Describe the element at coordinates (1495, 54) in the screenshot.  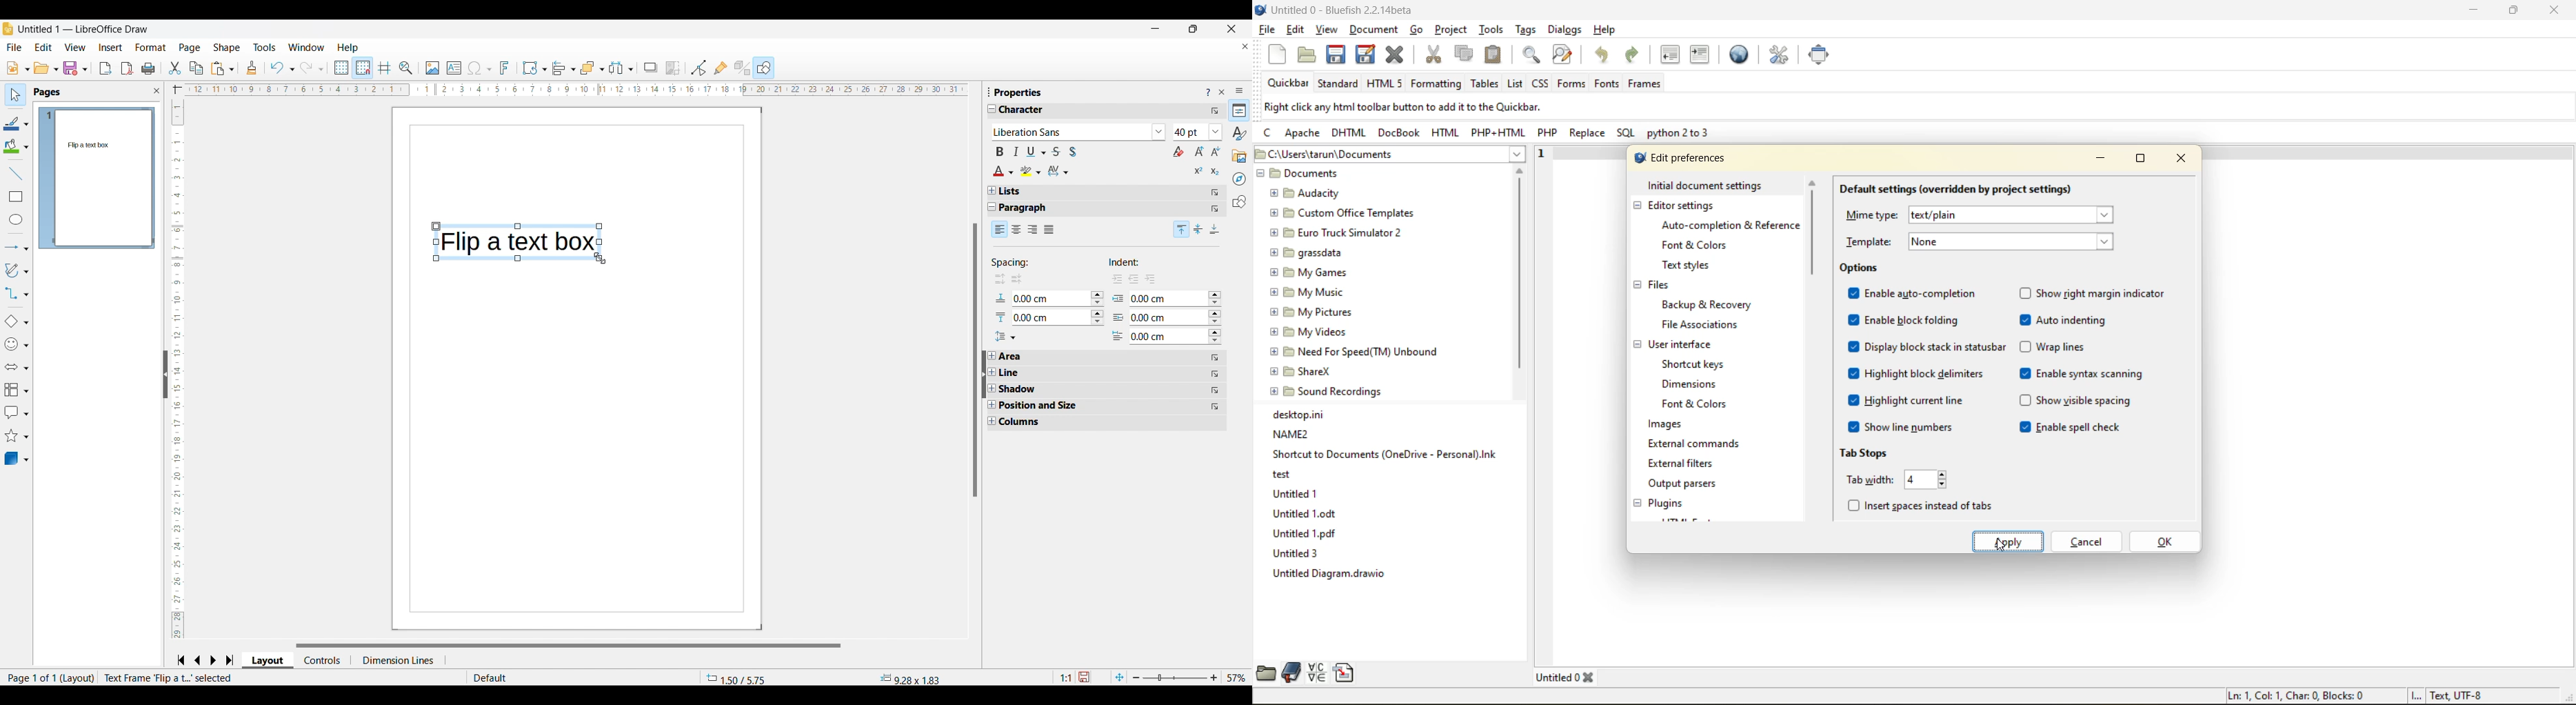
I see `paste` at that location.